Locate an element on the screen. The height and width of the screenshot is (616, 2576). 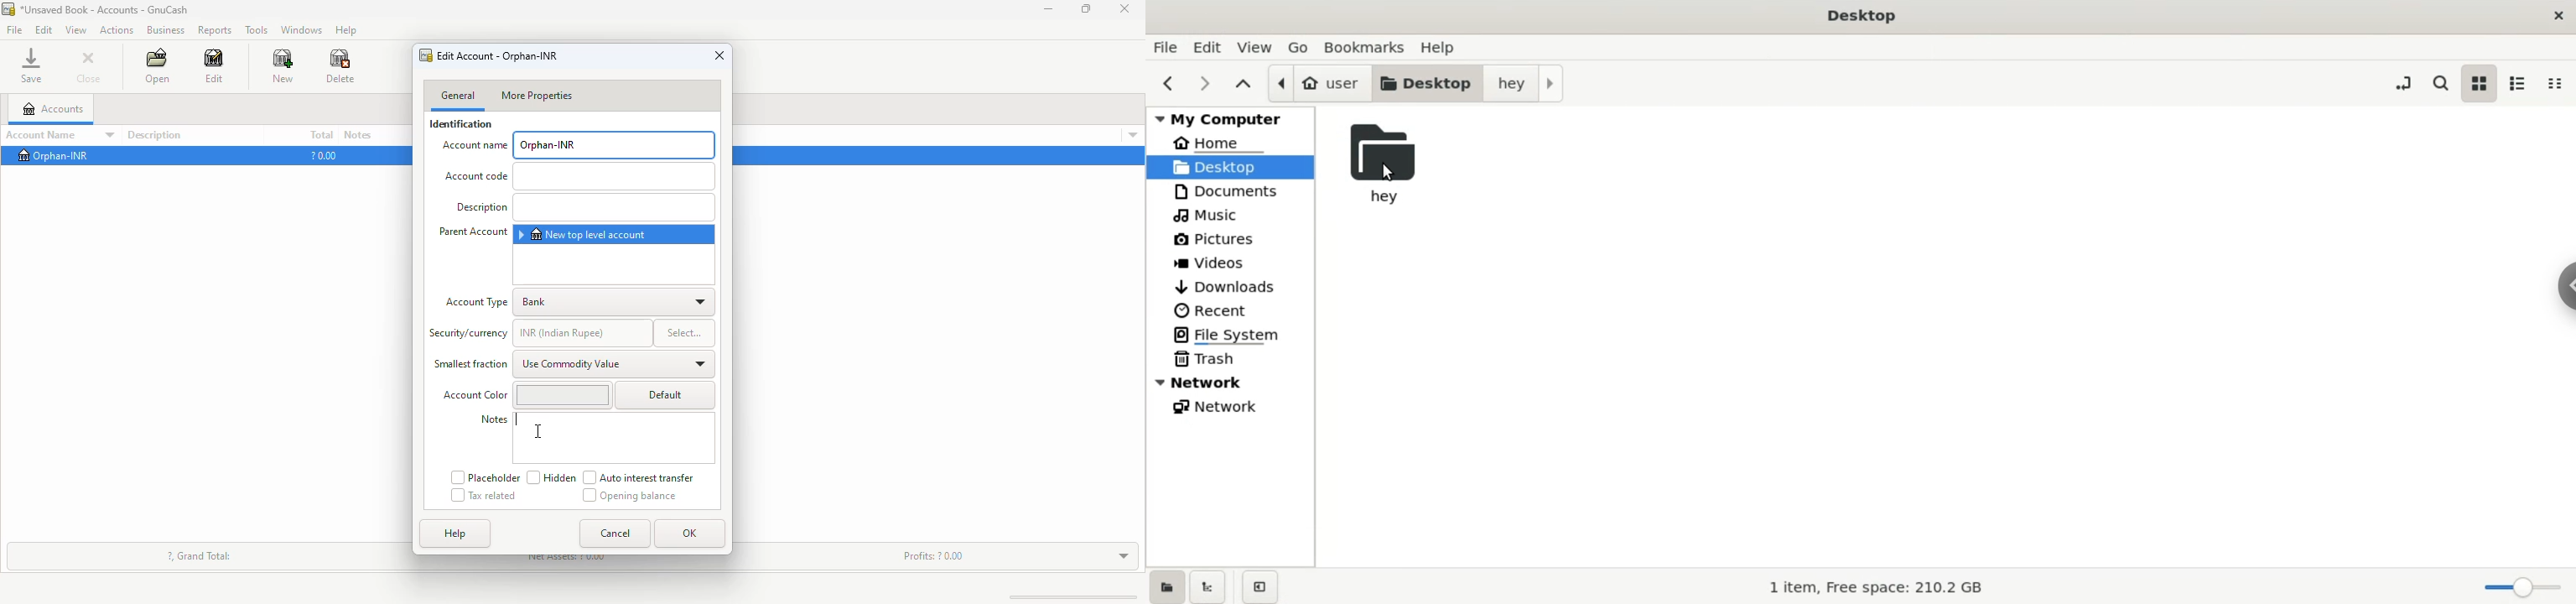
cursor is located at coordinates (536, 428).